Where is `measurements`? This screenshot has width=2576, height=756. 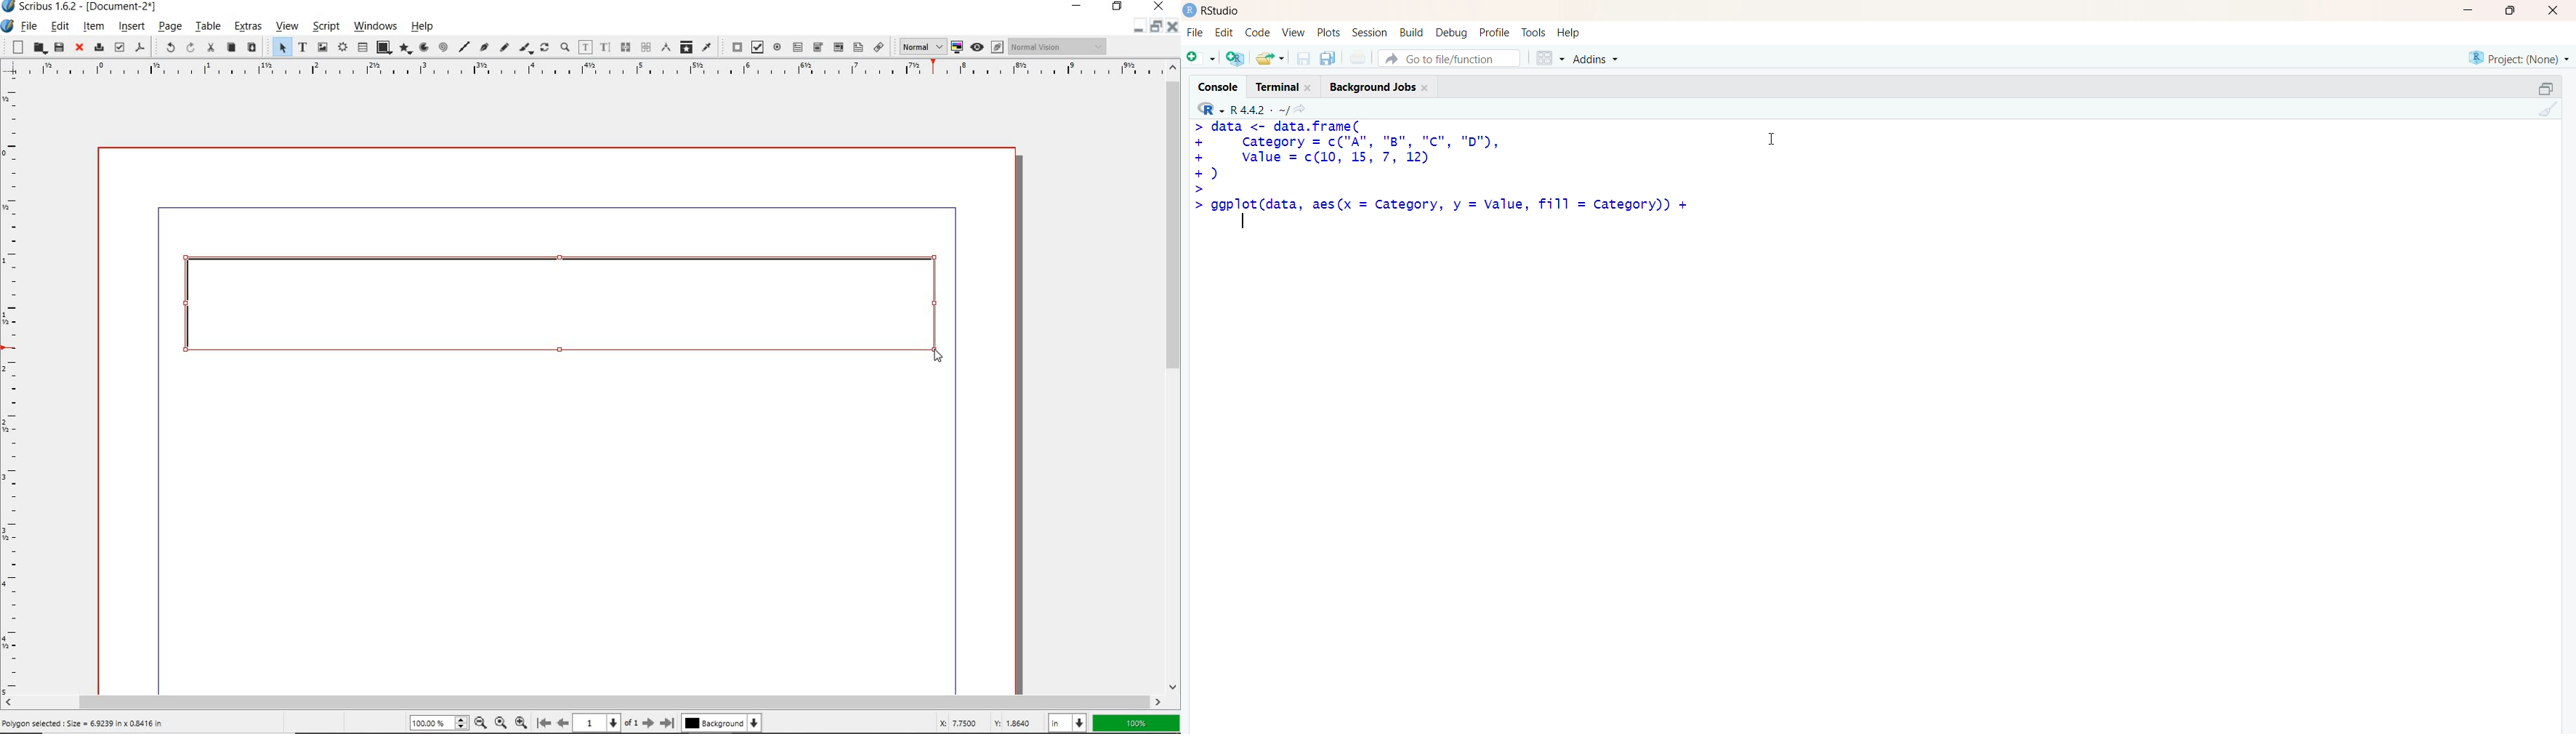 measurements is located at coordinates (645, 48).